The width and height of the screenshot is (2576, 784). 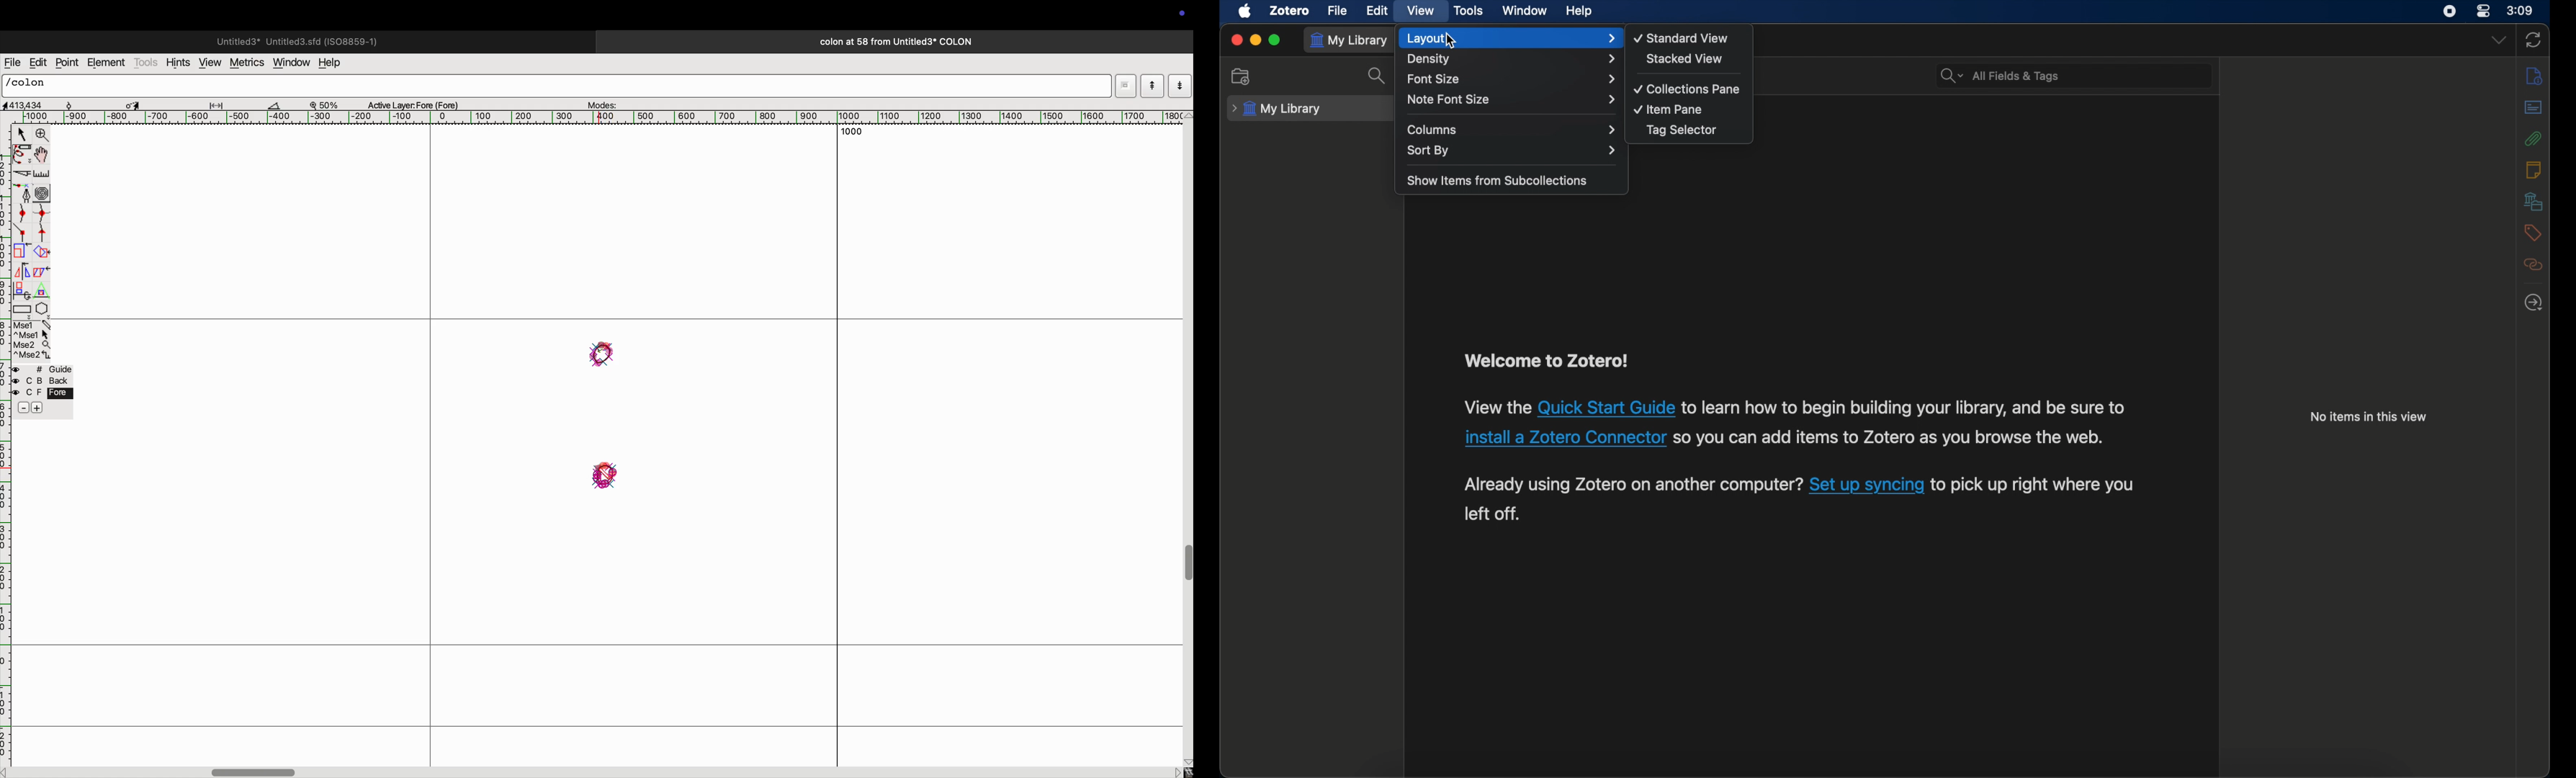 I want to click on video, so click(x=1419, y=9).